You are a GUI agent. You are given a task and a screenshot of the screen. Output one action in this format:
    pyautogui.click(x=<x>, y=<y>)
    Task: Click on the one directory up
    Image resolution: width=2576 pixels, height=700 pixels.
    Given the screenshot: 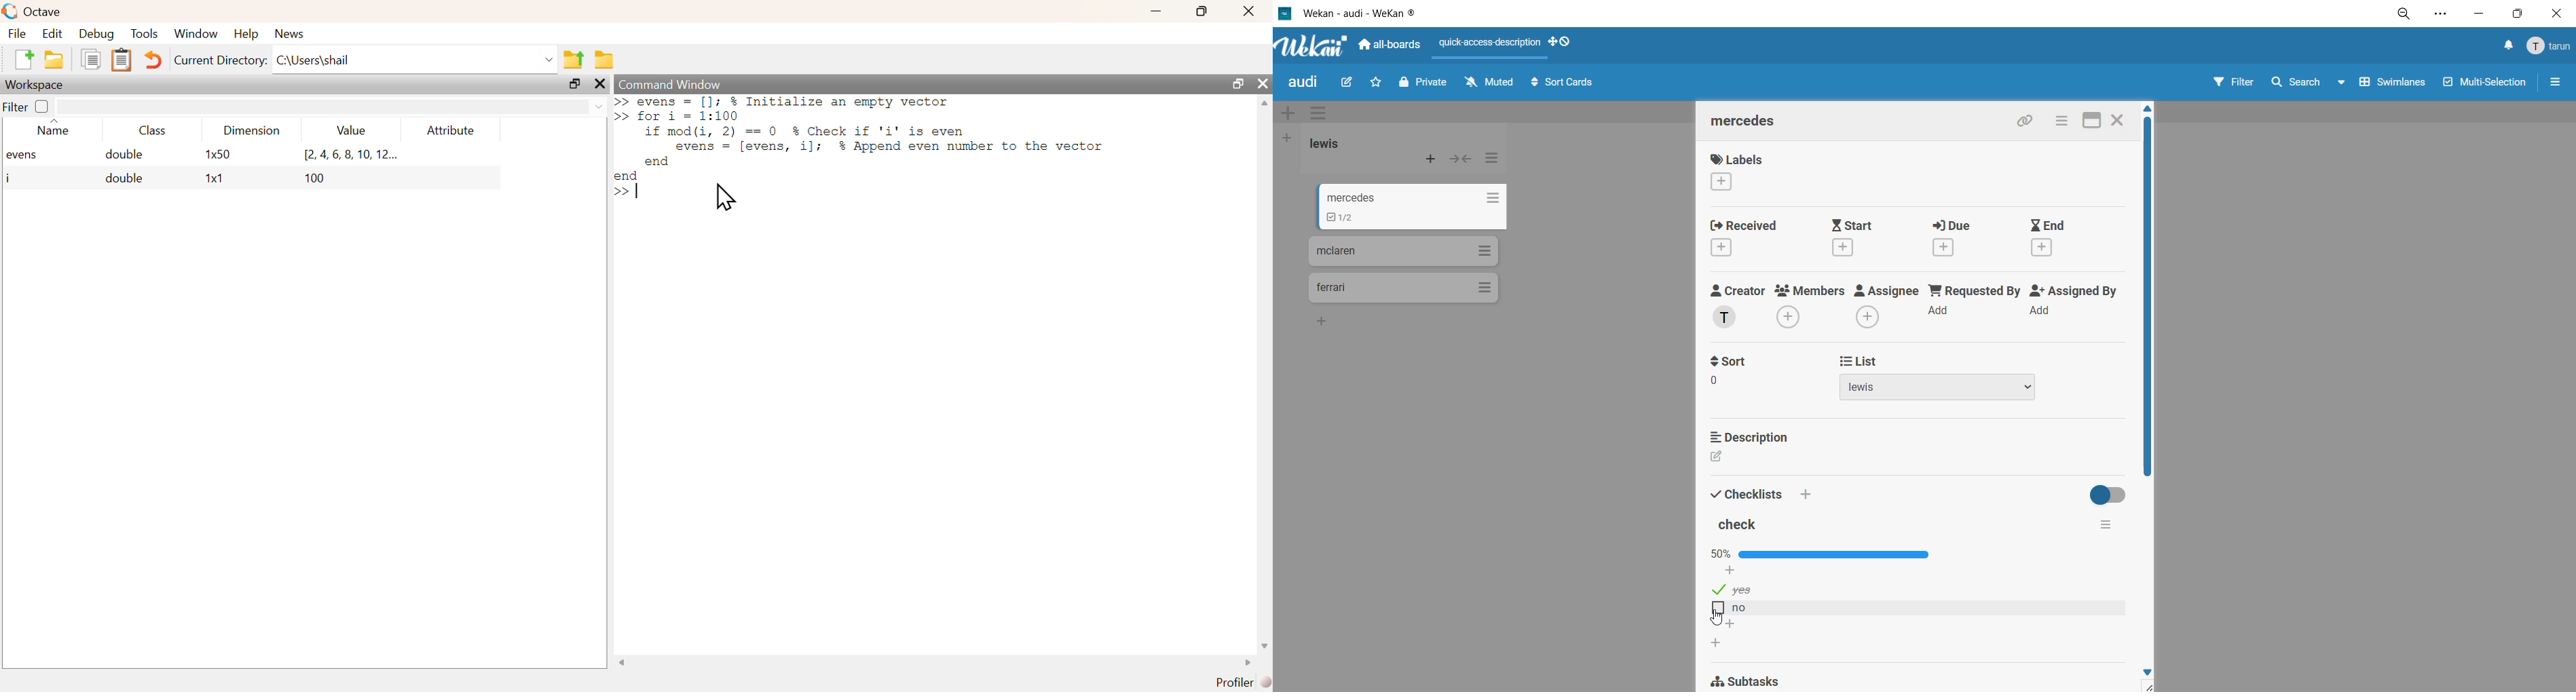 What is the action you would take?
    pyautogui.click(x=575, y=58)
    